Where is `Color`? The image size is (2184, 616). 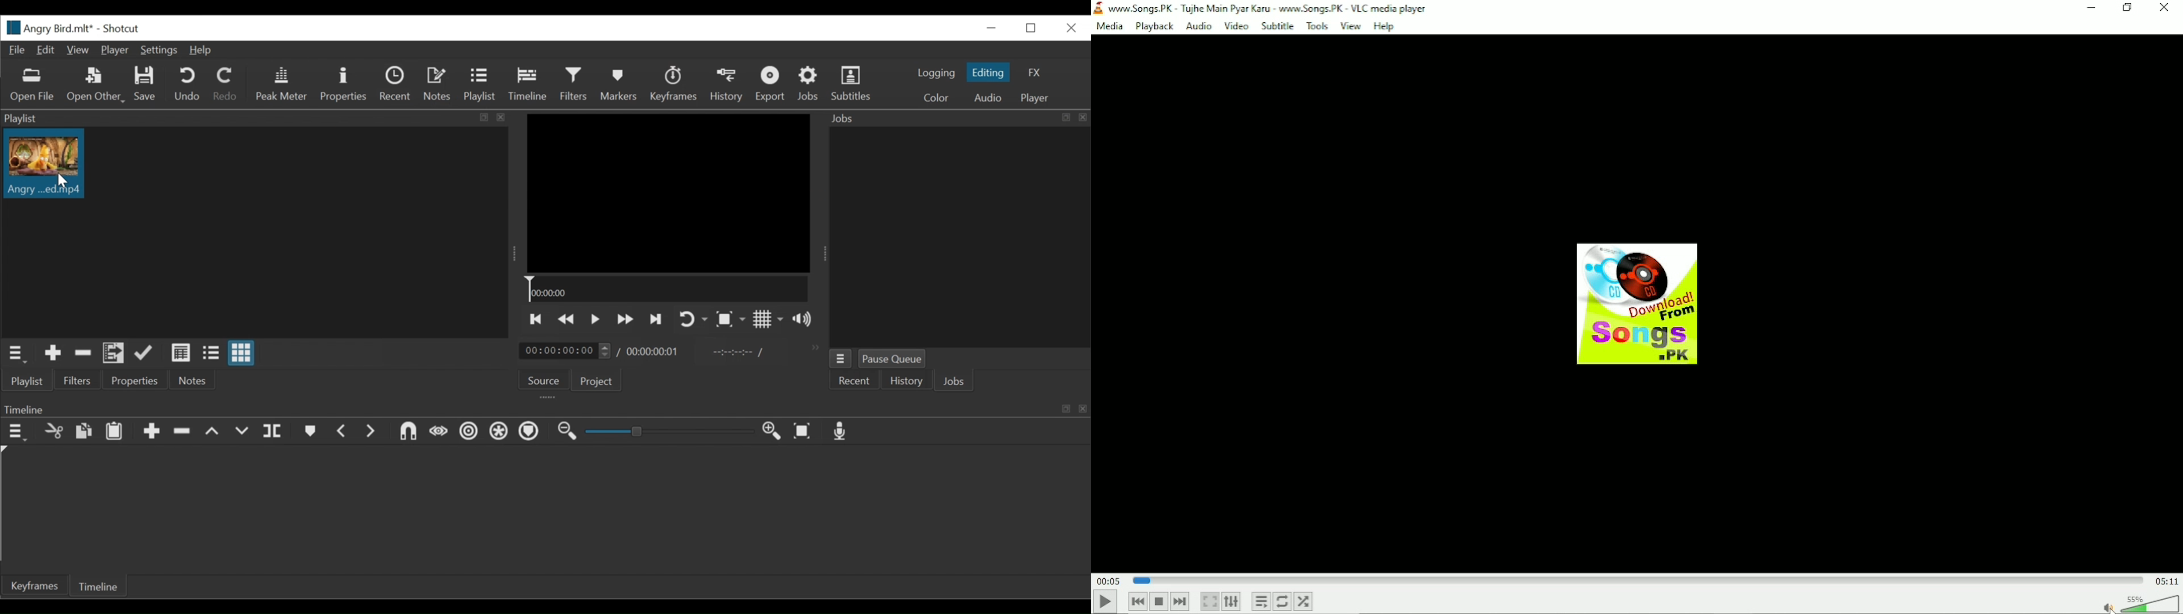 Color is located at coordinates (936, 99).